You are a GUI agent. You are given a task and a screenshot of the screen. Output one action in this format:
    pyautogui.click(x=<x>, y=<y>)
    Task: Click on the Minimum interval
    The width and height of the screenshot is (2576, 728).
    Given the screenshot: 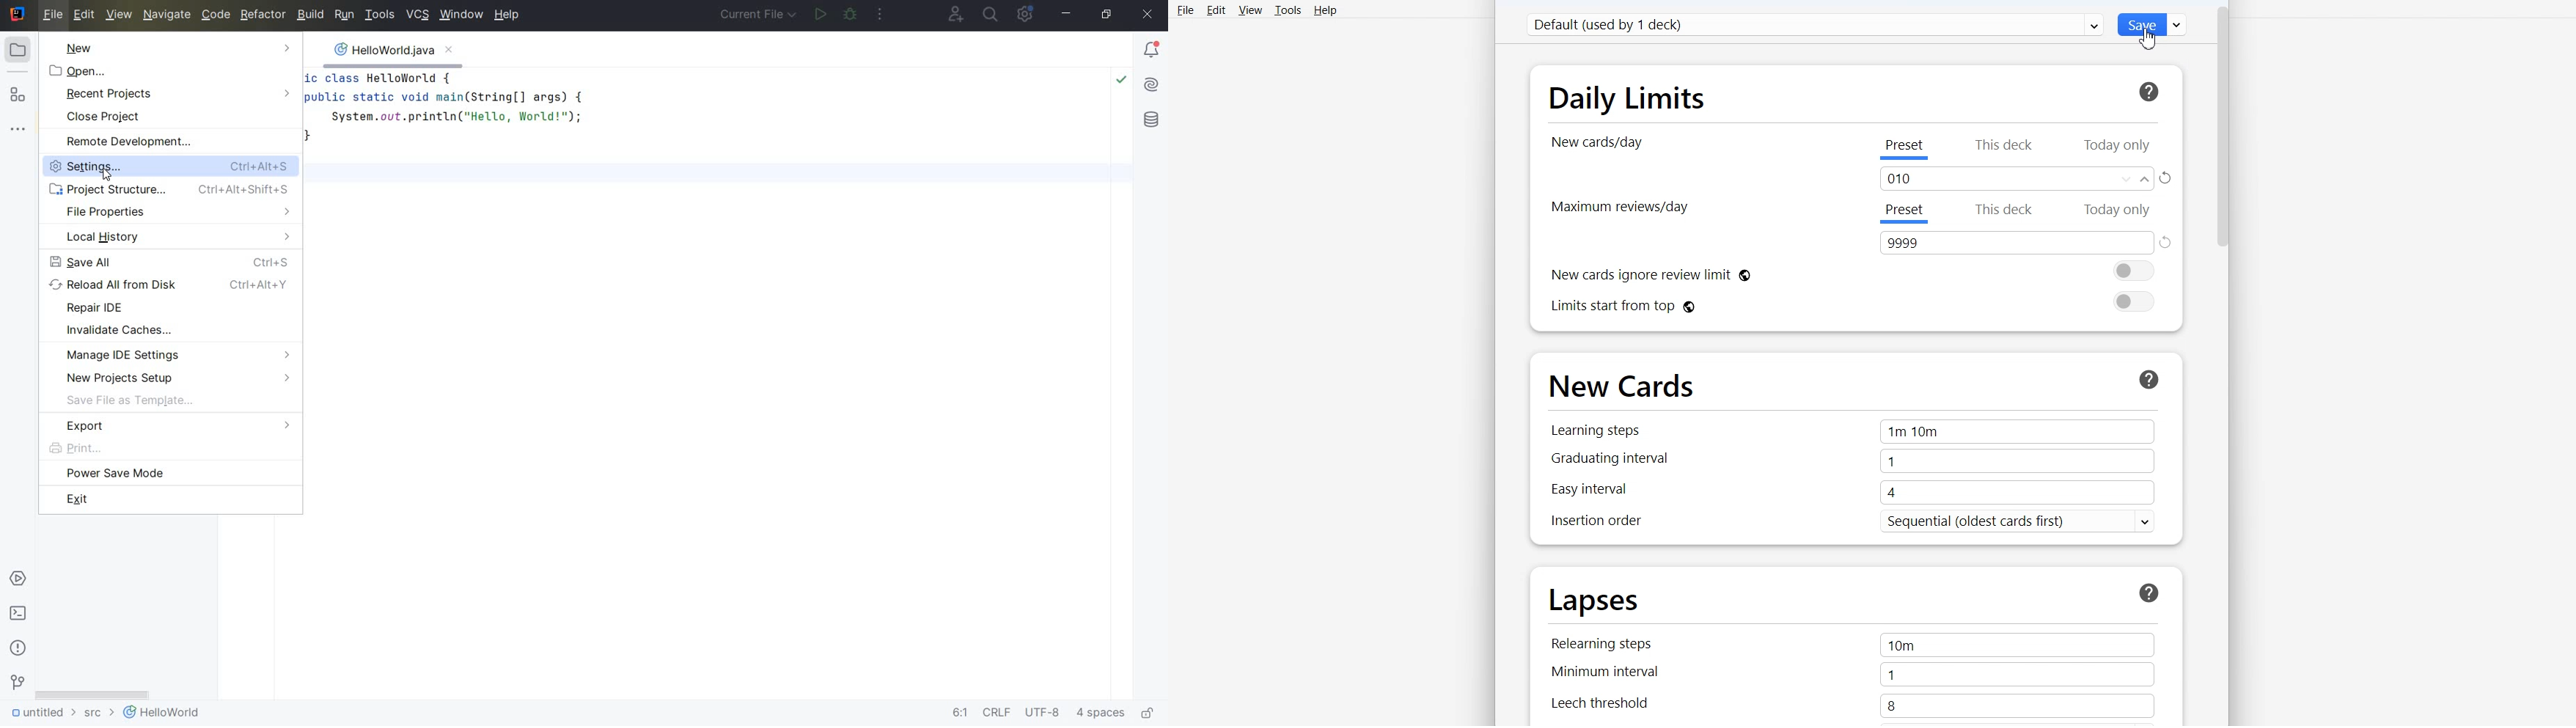 What is the action you would take?
    pyautogui.click(x=1612, y=672)
    